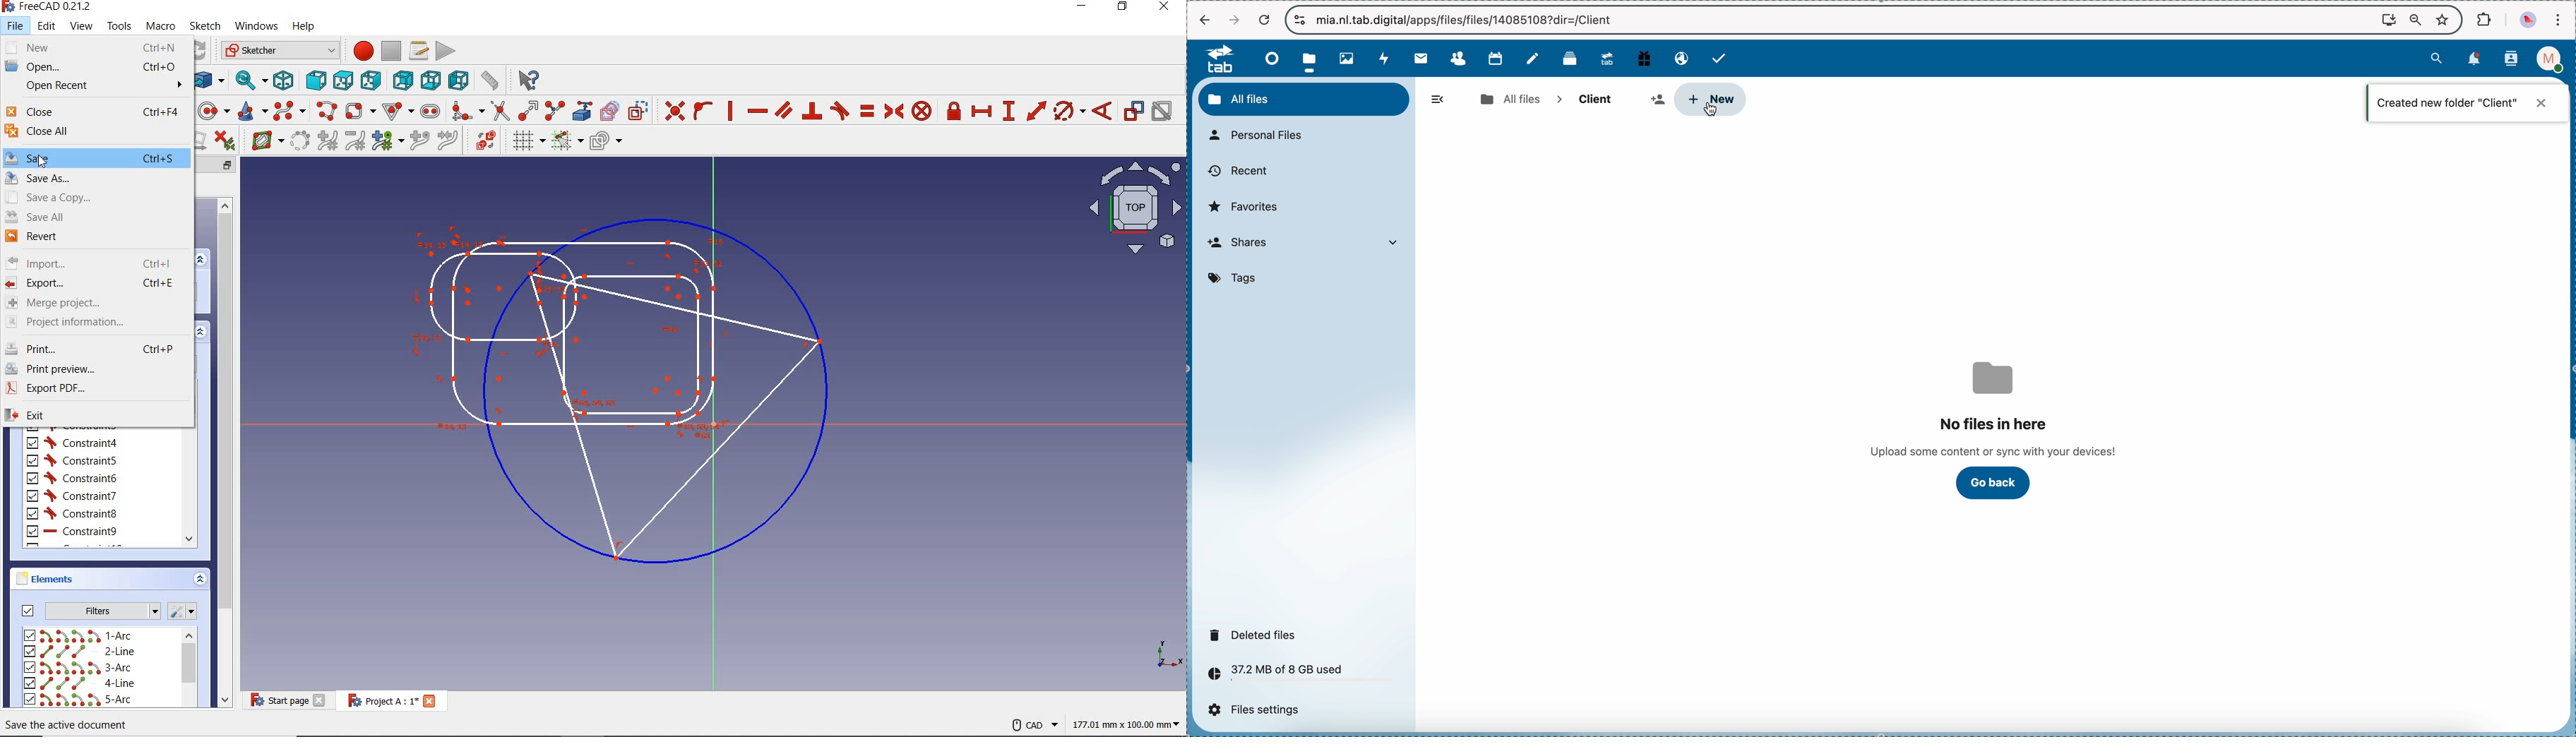 Image resolution: width=2576 pixels, height=756 pixels. Describe the element at coordinates (95, 131) in the screenshot. I see `close all` at that location.